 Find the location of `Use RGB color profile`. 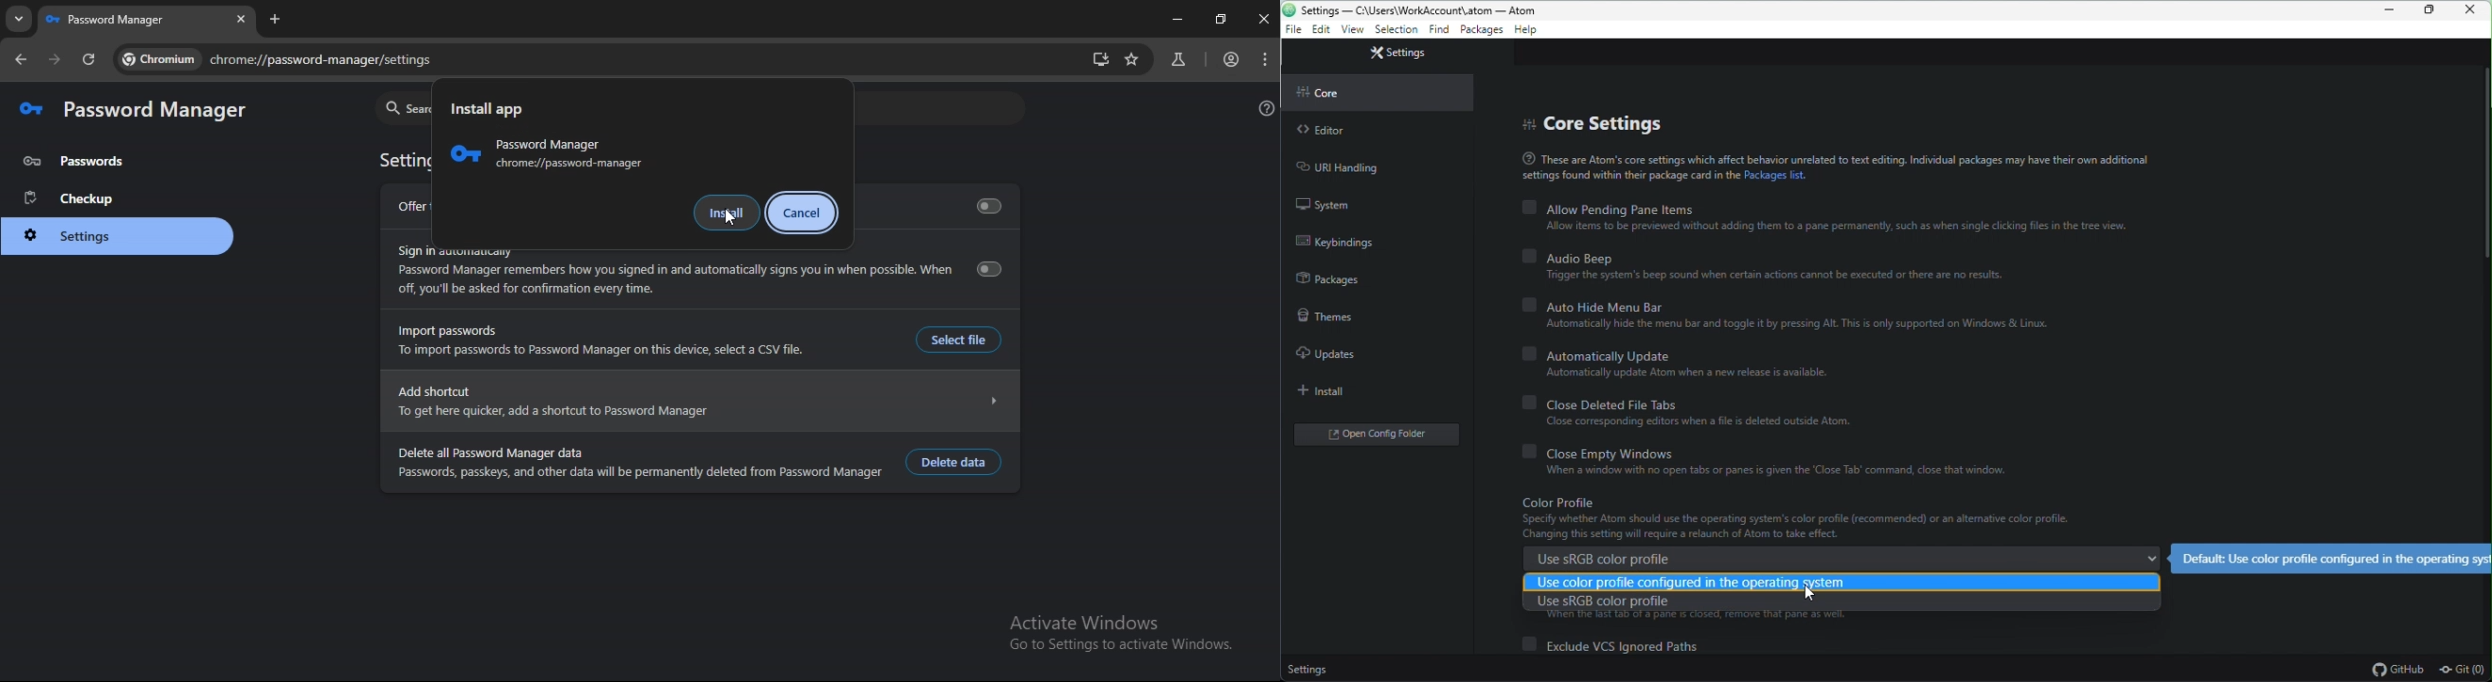

Use RGB color profile is located at coordinates (1843, 607).